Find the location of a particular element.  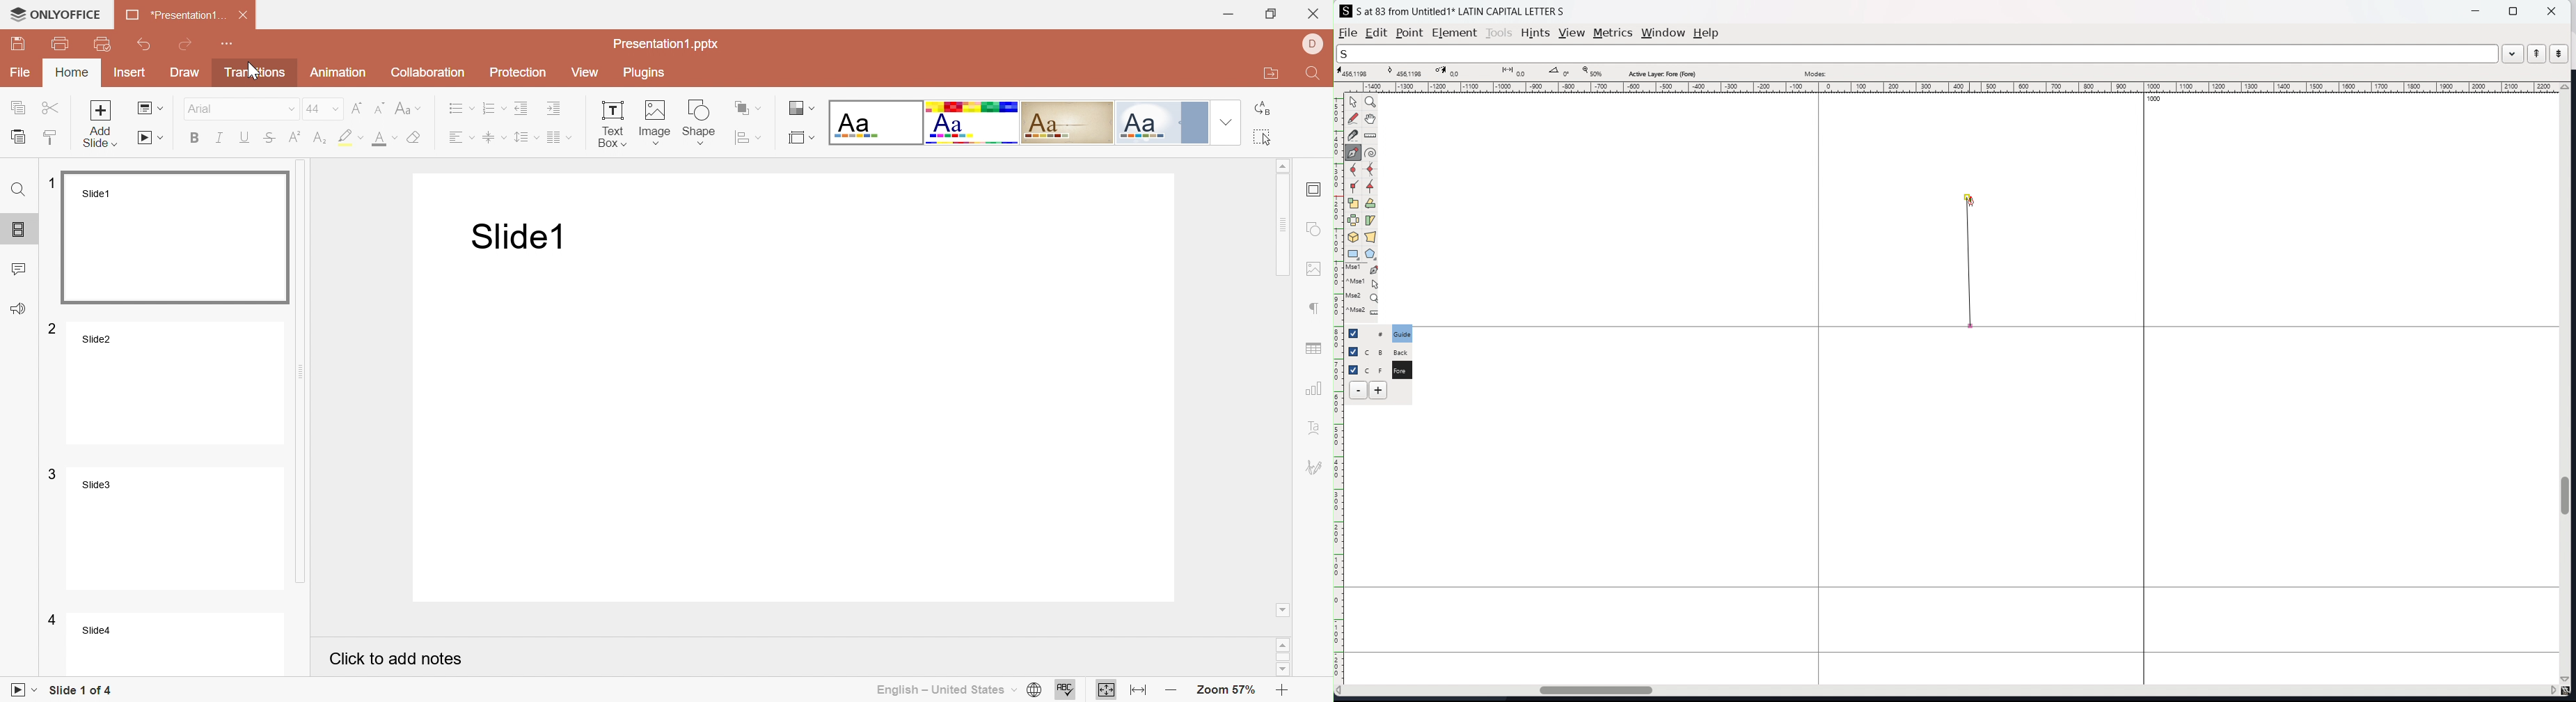

Horizontal align is located at coordinates (459, 139).